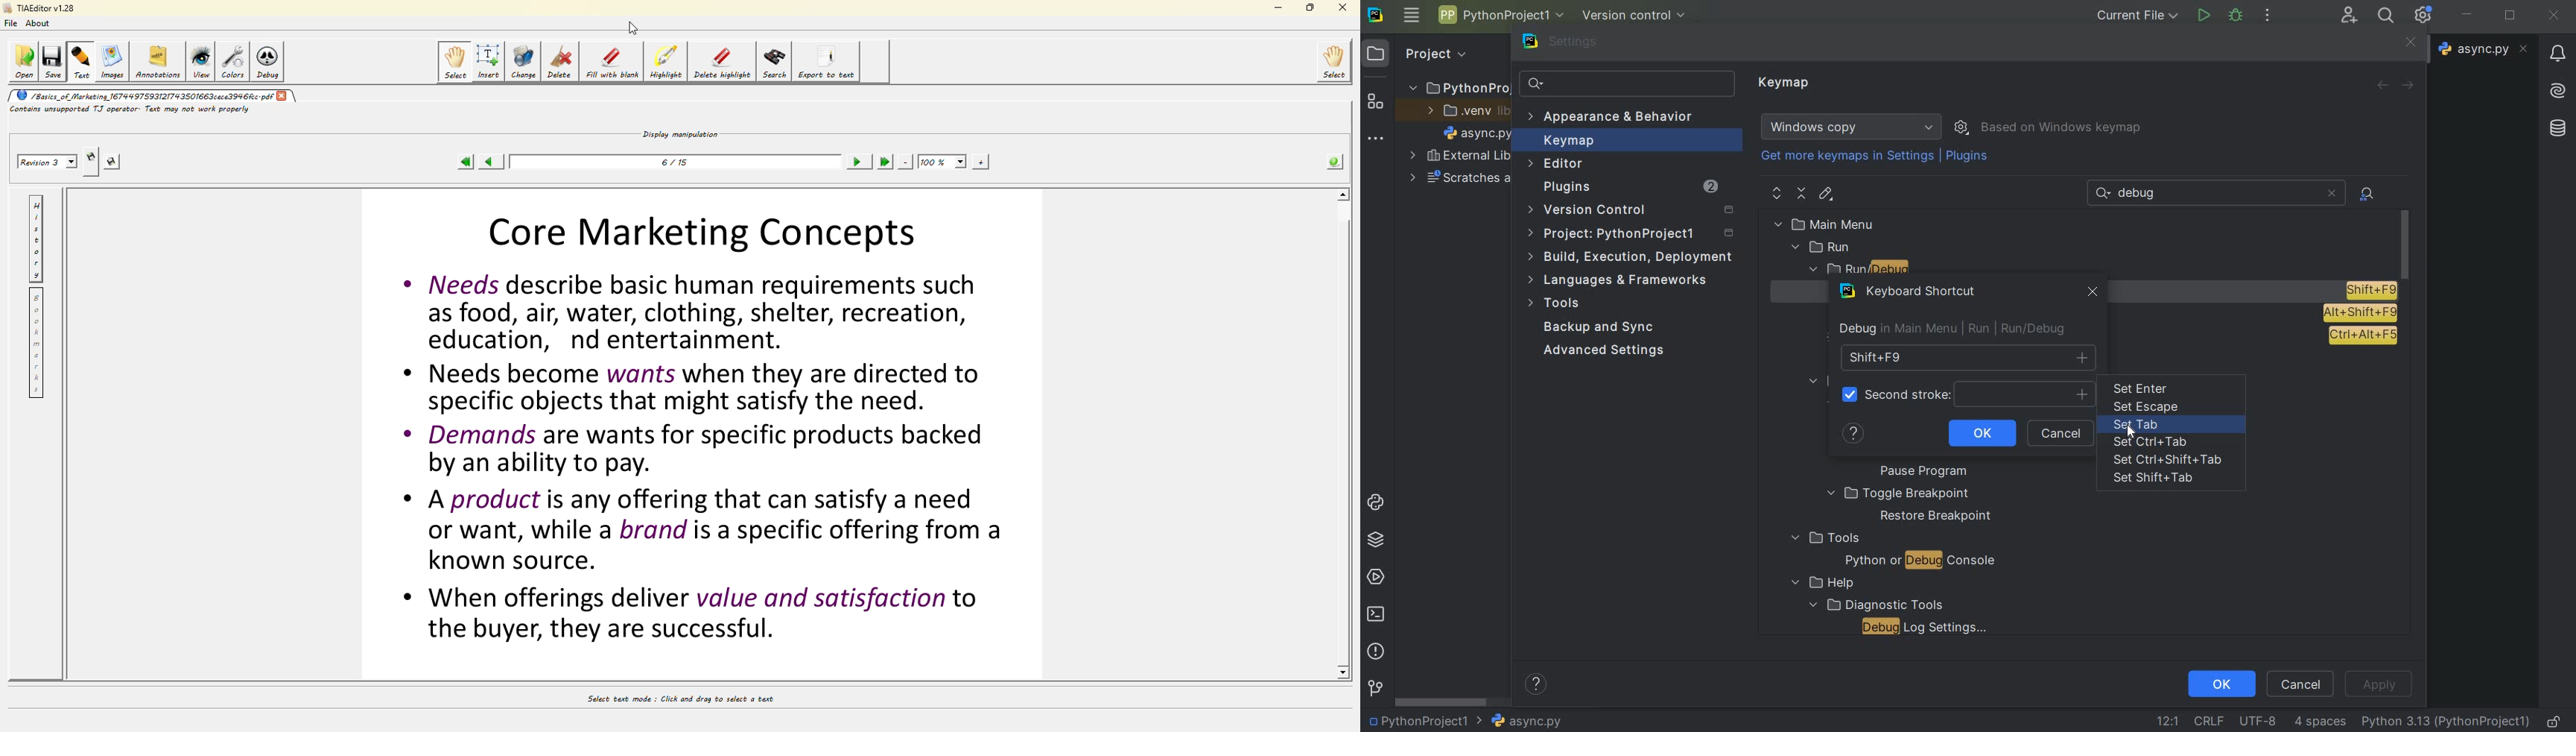 This screenshot has width=2576, height=756. Describe the element at coordinates (2512, 17) in the screenshot. I see `restore down` at that location.